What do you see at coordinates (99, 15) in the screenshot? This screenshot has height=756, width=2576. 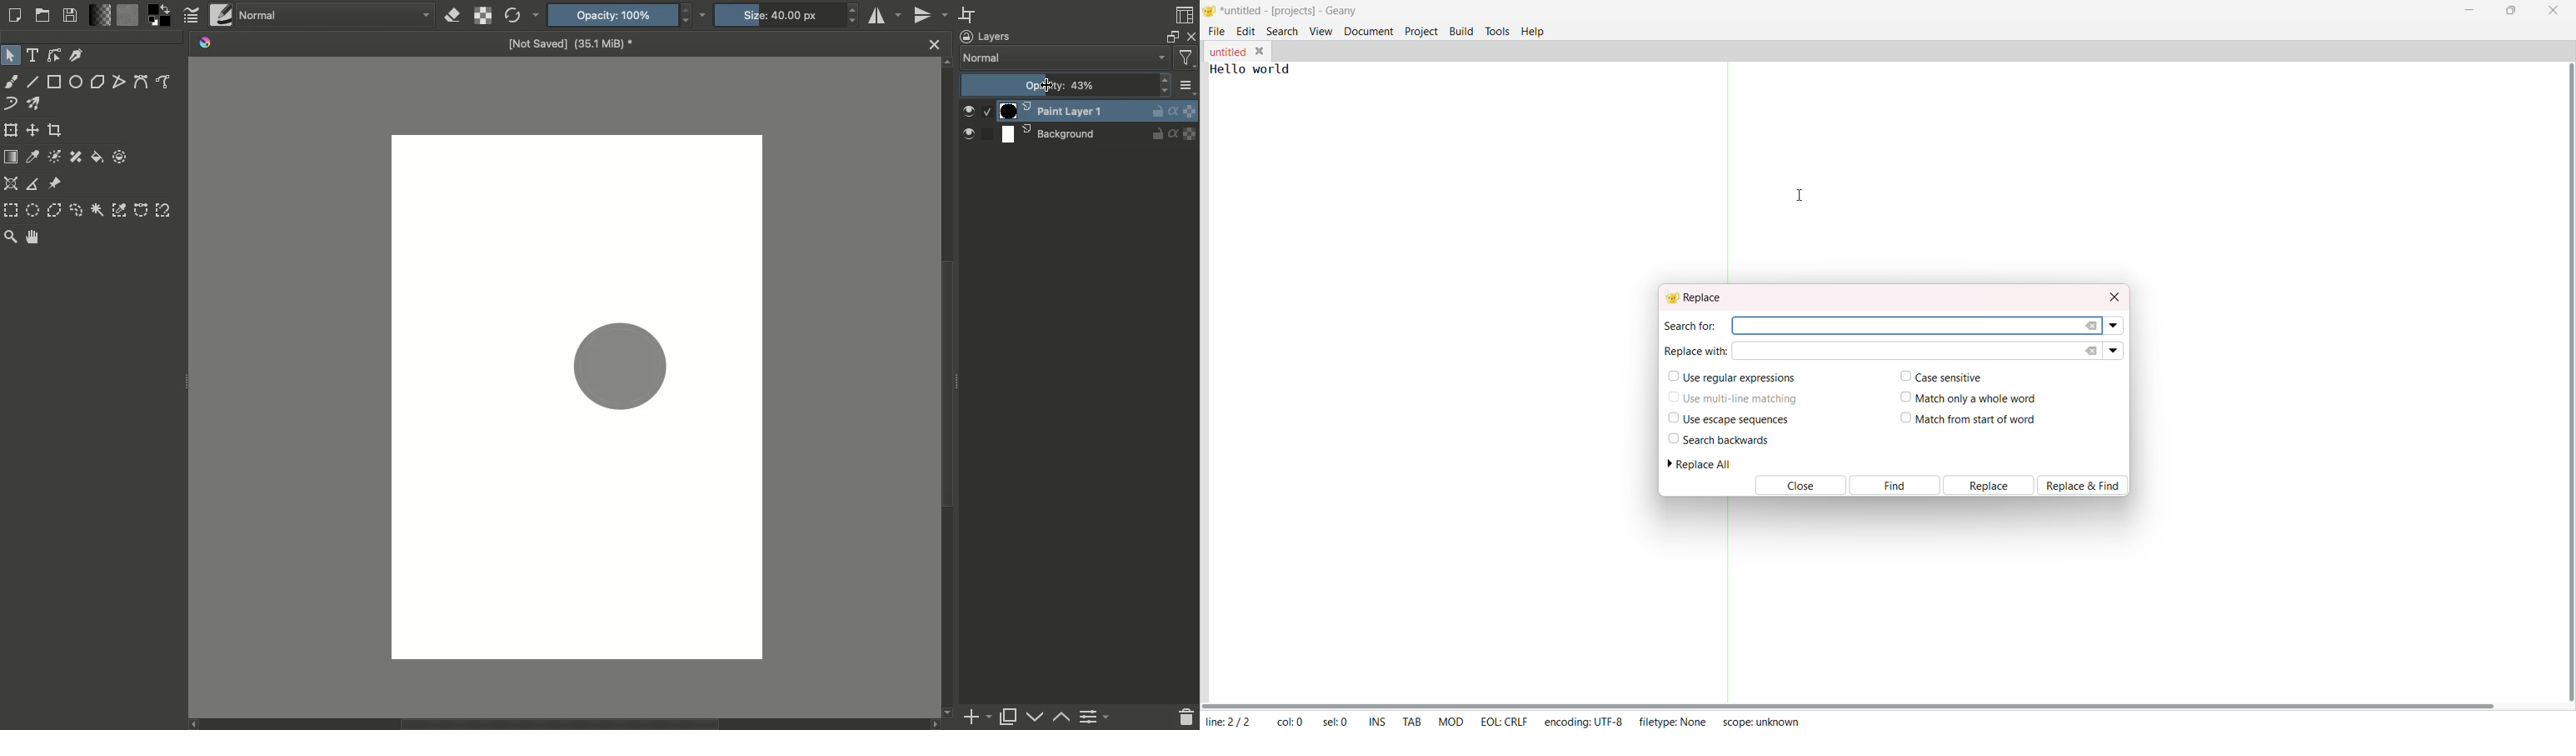 I see `Fill gradients` at bounding box center [99, 15].